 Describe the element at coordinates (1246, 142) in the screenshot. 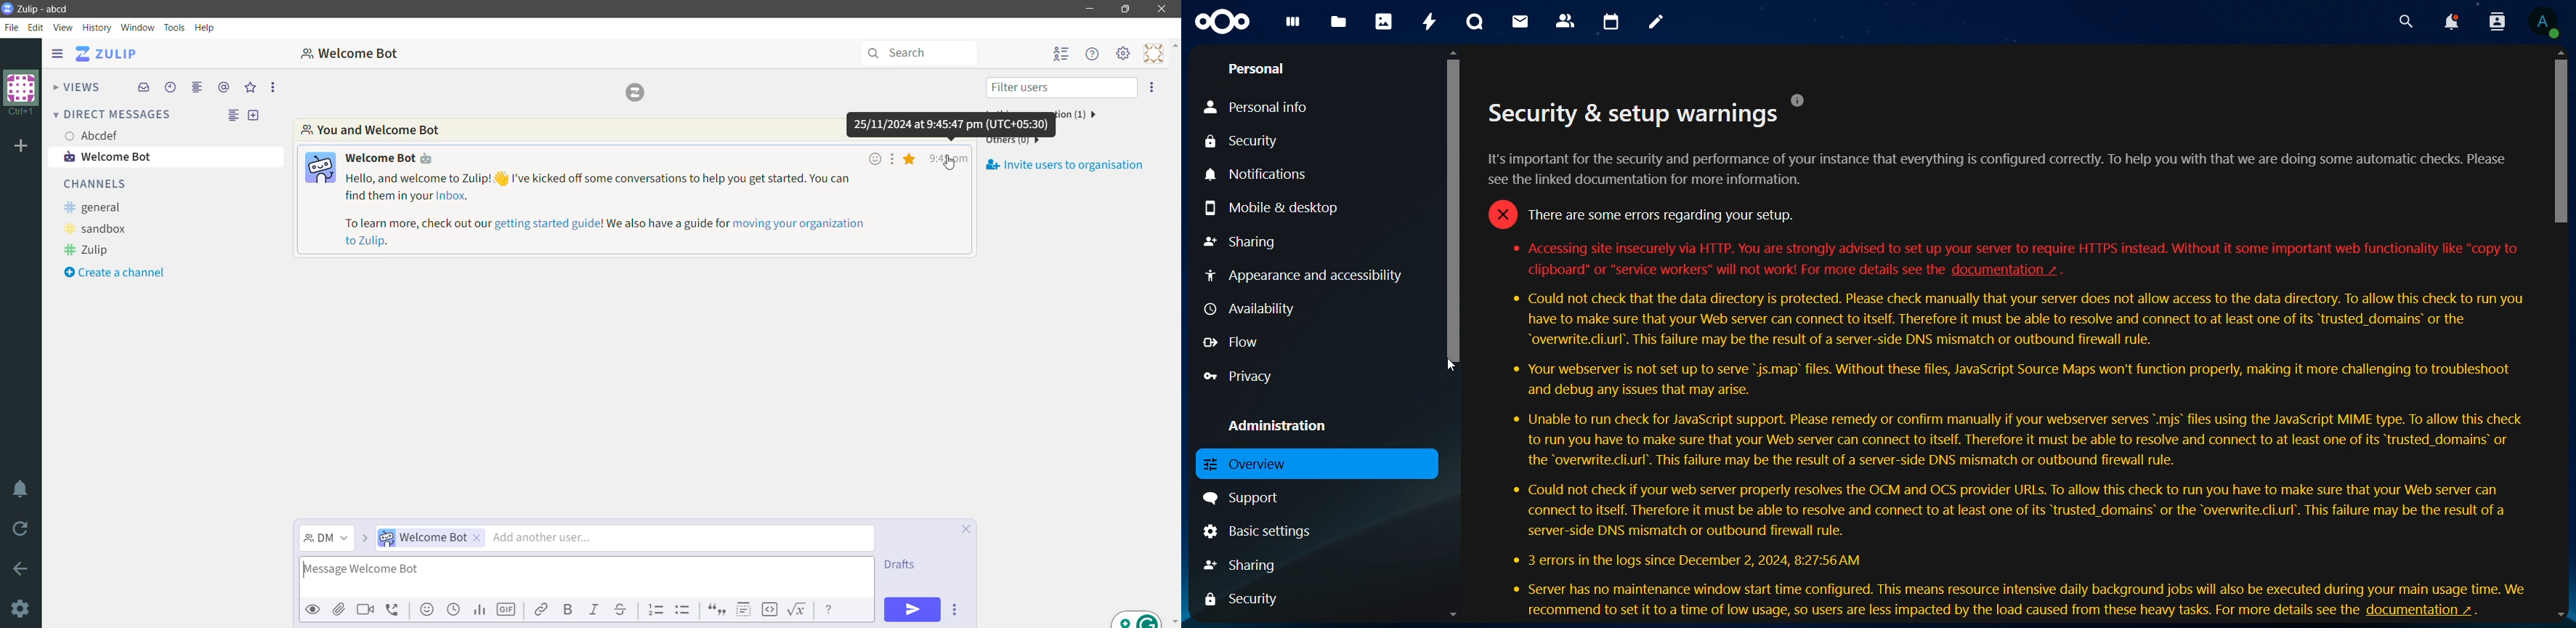

I see `security` at that location.